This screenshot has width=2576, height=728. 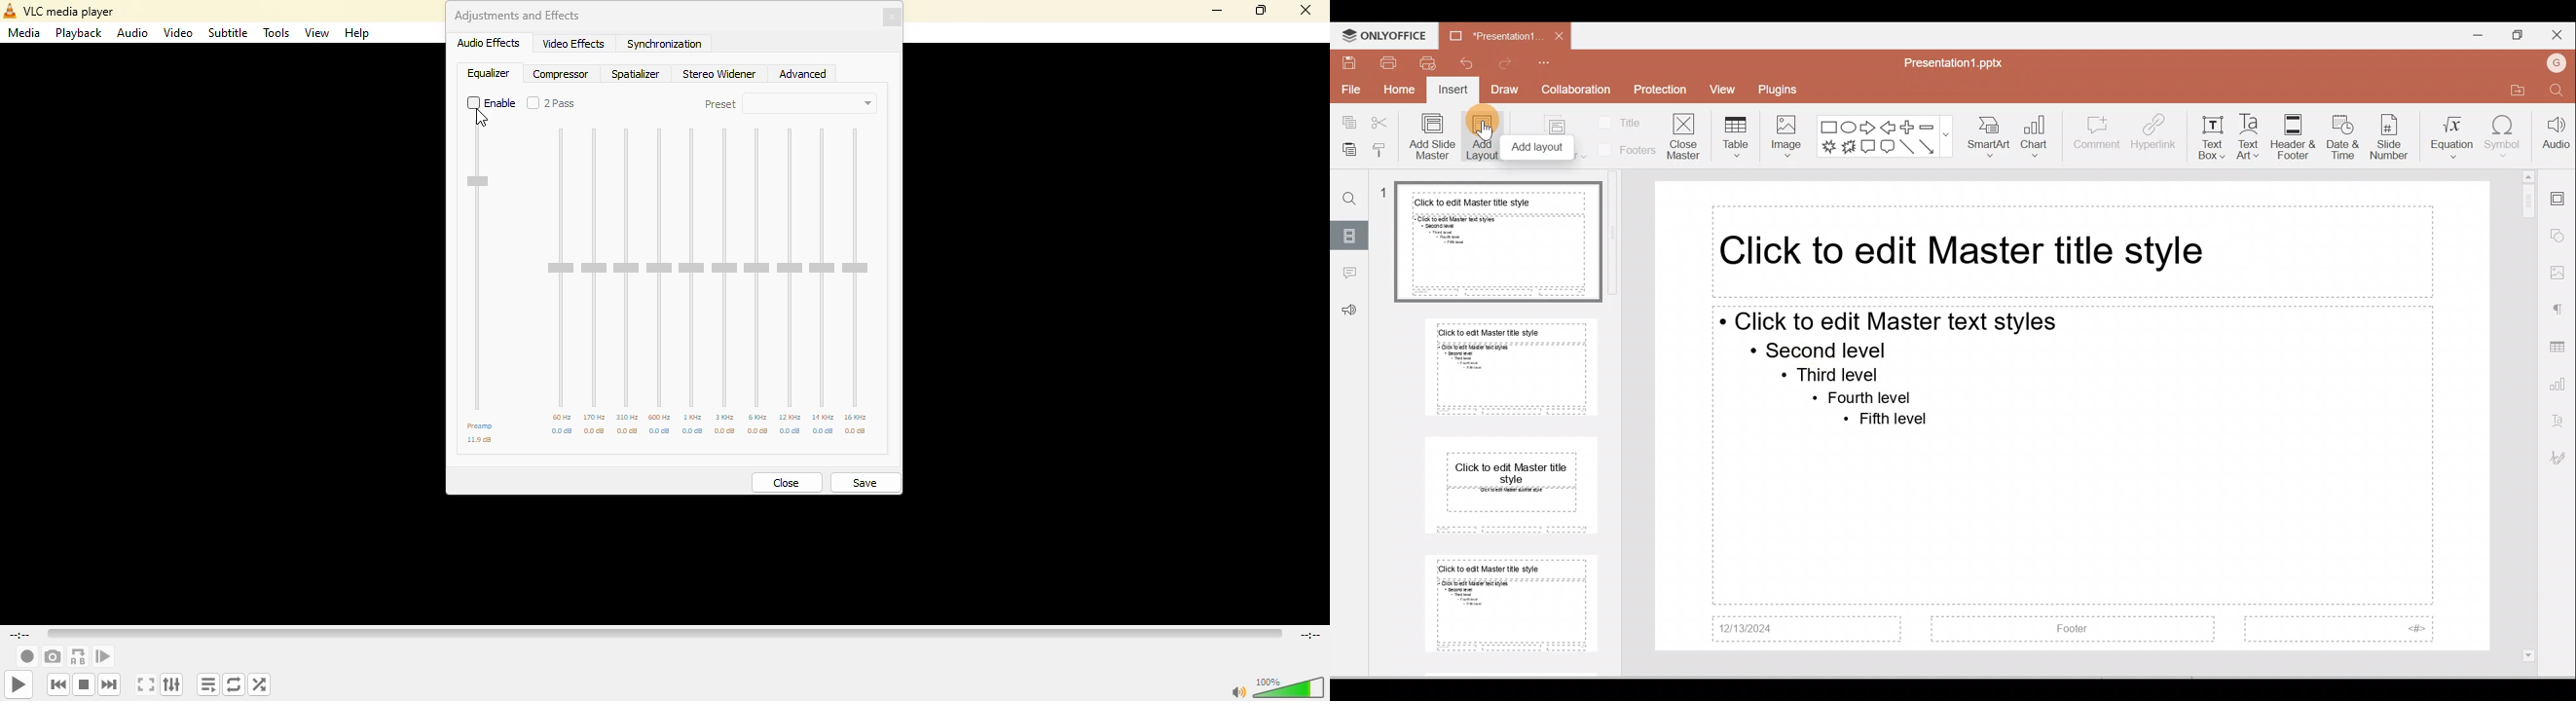 What do you see at coordinates (1887, 148) in the screenshot?
I see `Rounded Rectangular callout` at bounding box center [1887, 148].